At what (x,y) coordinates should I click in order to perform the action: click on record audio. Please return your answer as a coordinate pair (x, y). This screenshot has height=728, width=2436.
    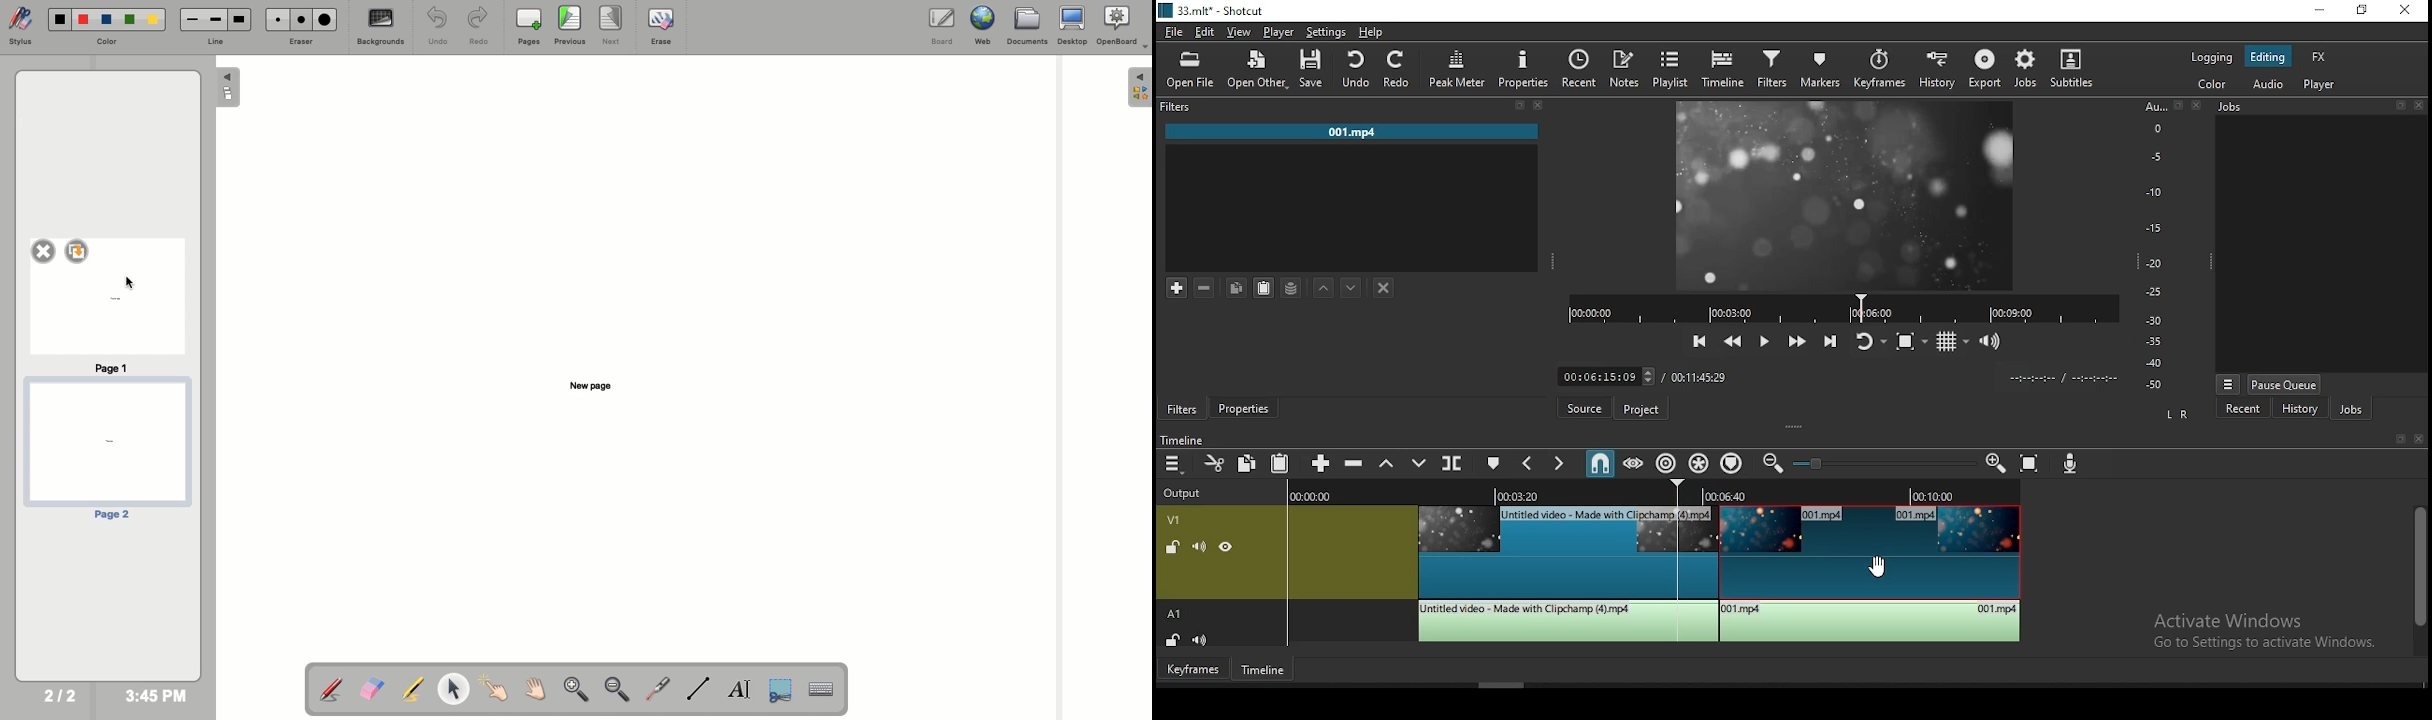
    Looking at the image, I should click on (2071, 462).